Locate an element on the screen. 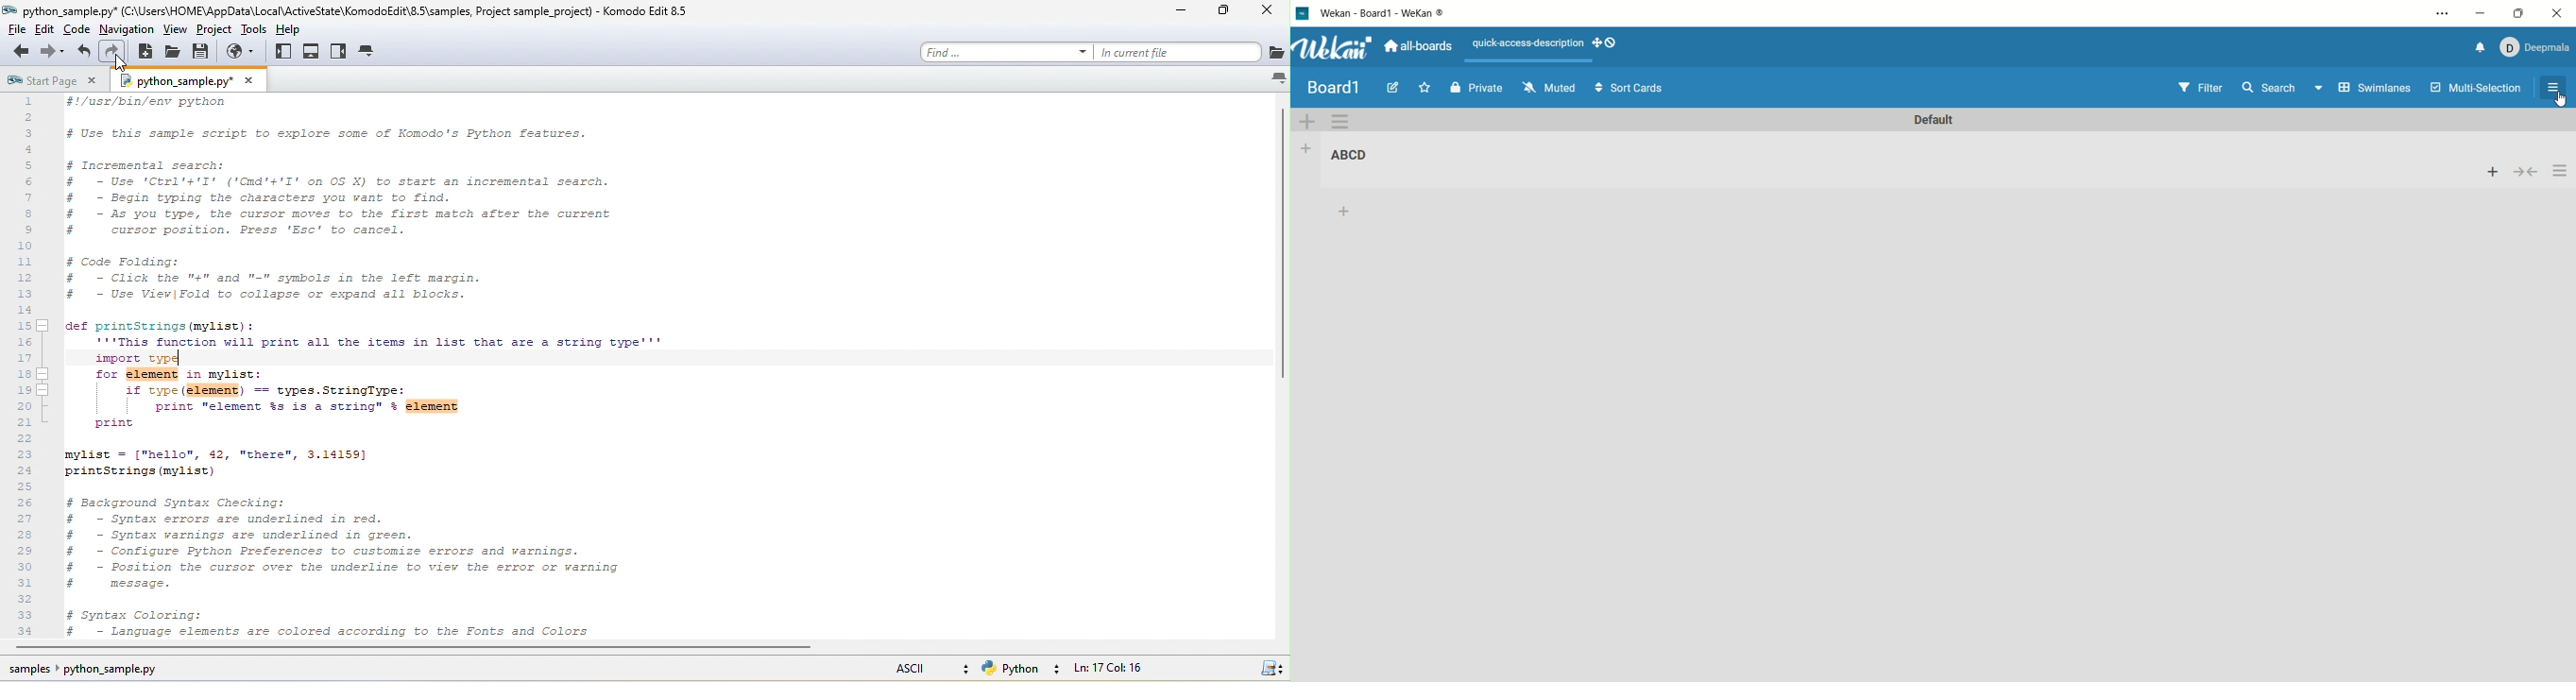 The height and width of the screenshot is (700, 2576). preview buffer is located at coordinates (241, 52).